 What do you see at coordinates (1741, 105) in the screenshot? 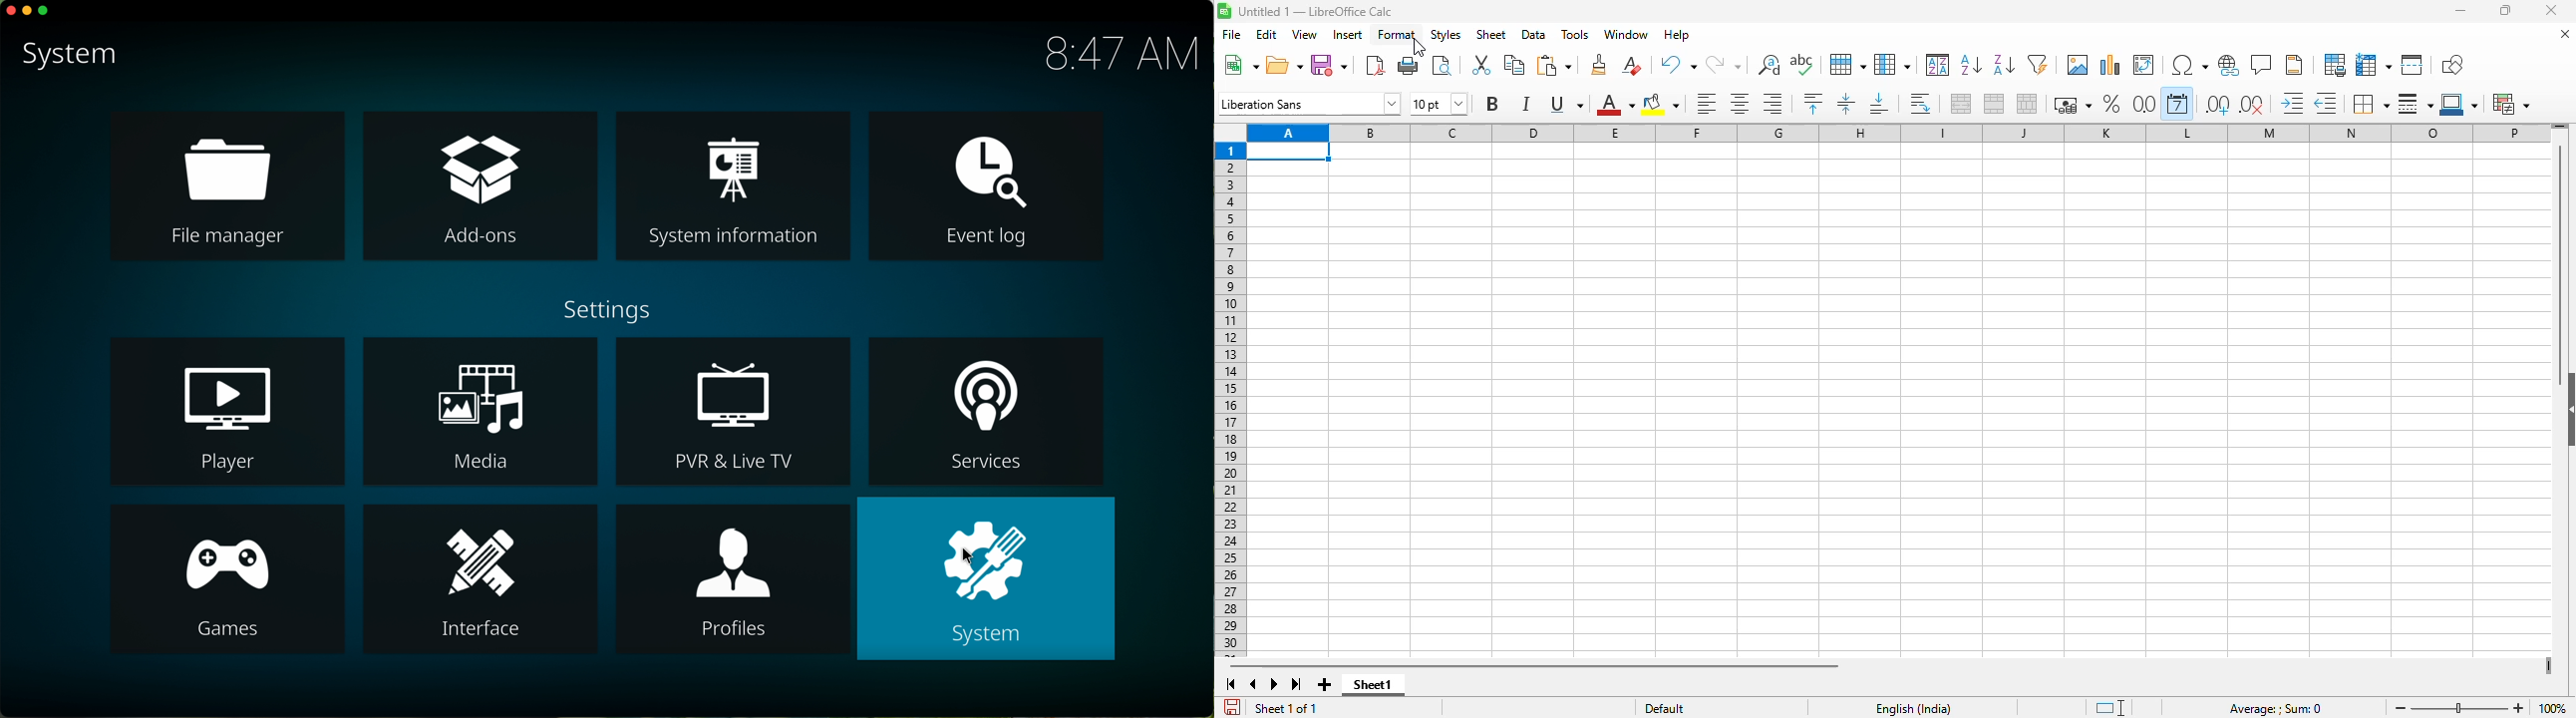
I see `align center` at bounding box center [1741, 105].